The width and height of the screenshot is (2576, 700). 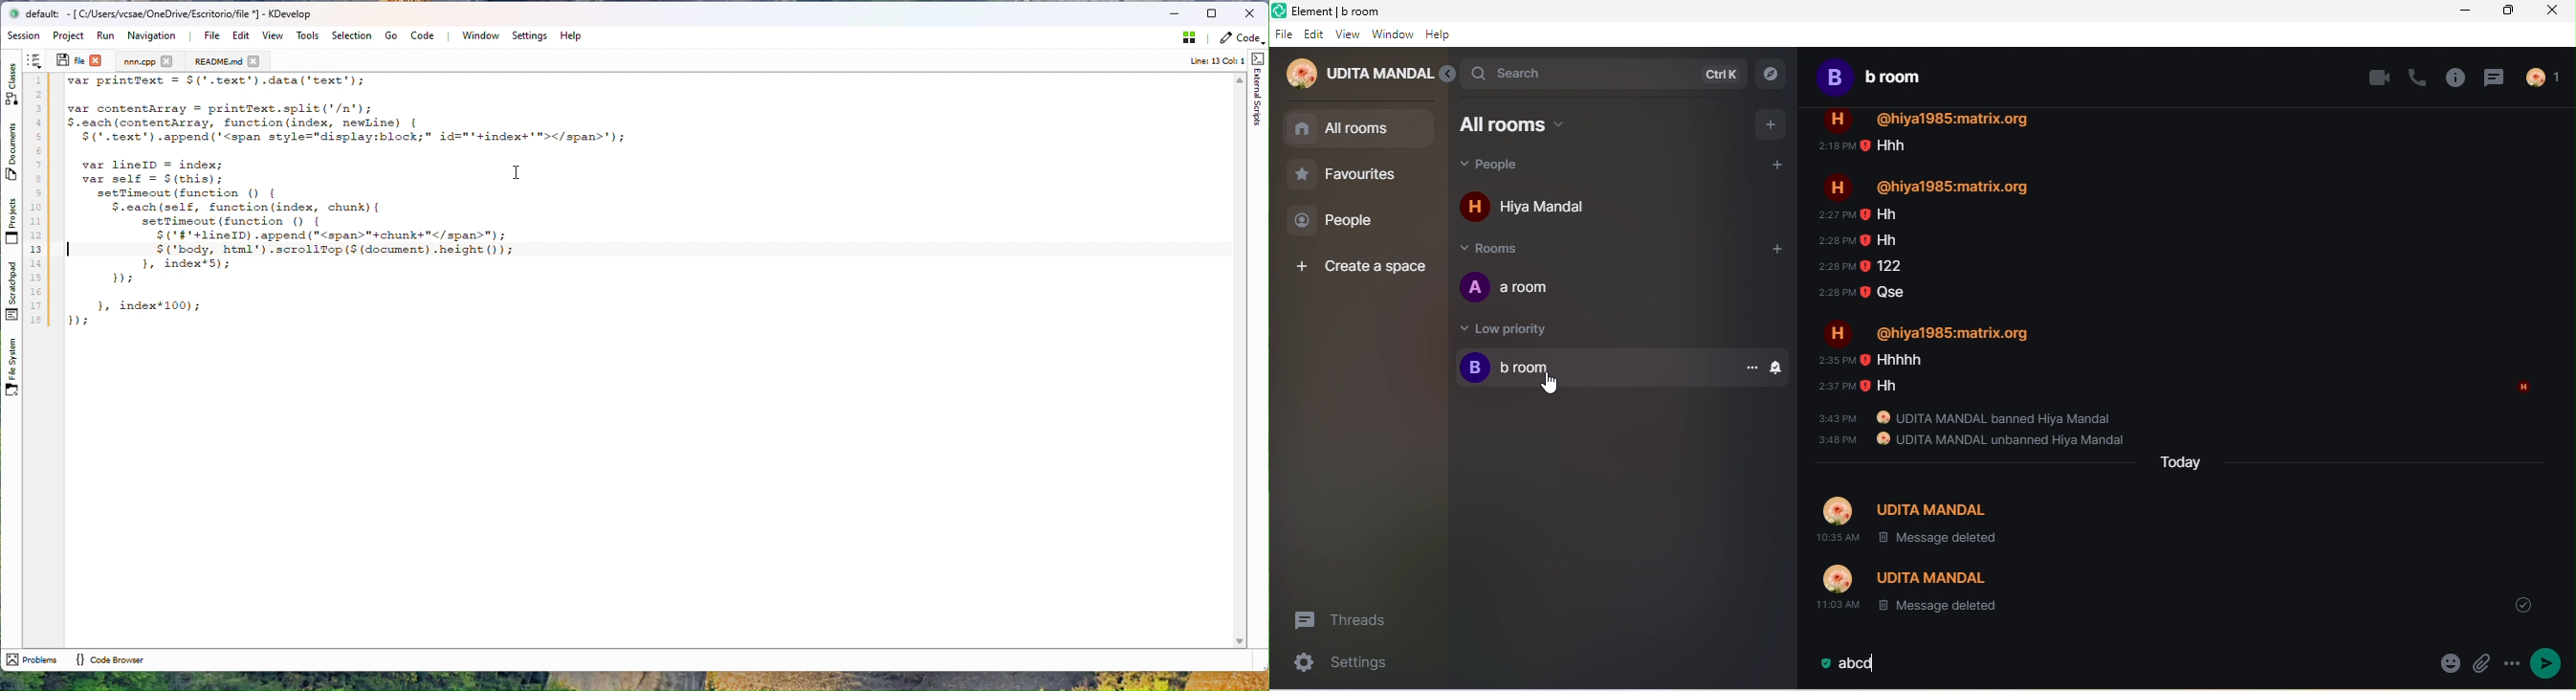 What do you see at coordinates (1858, 667) in the screenshot?
I see `typing message` at bounding box center [1858, 667].